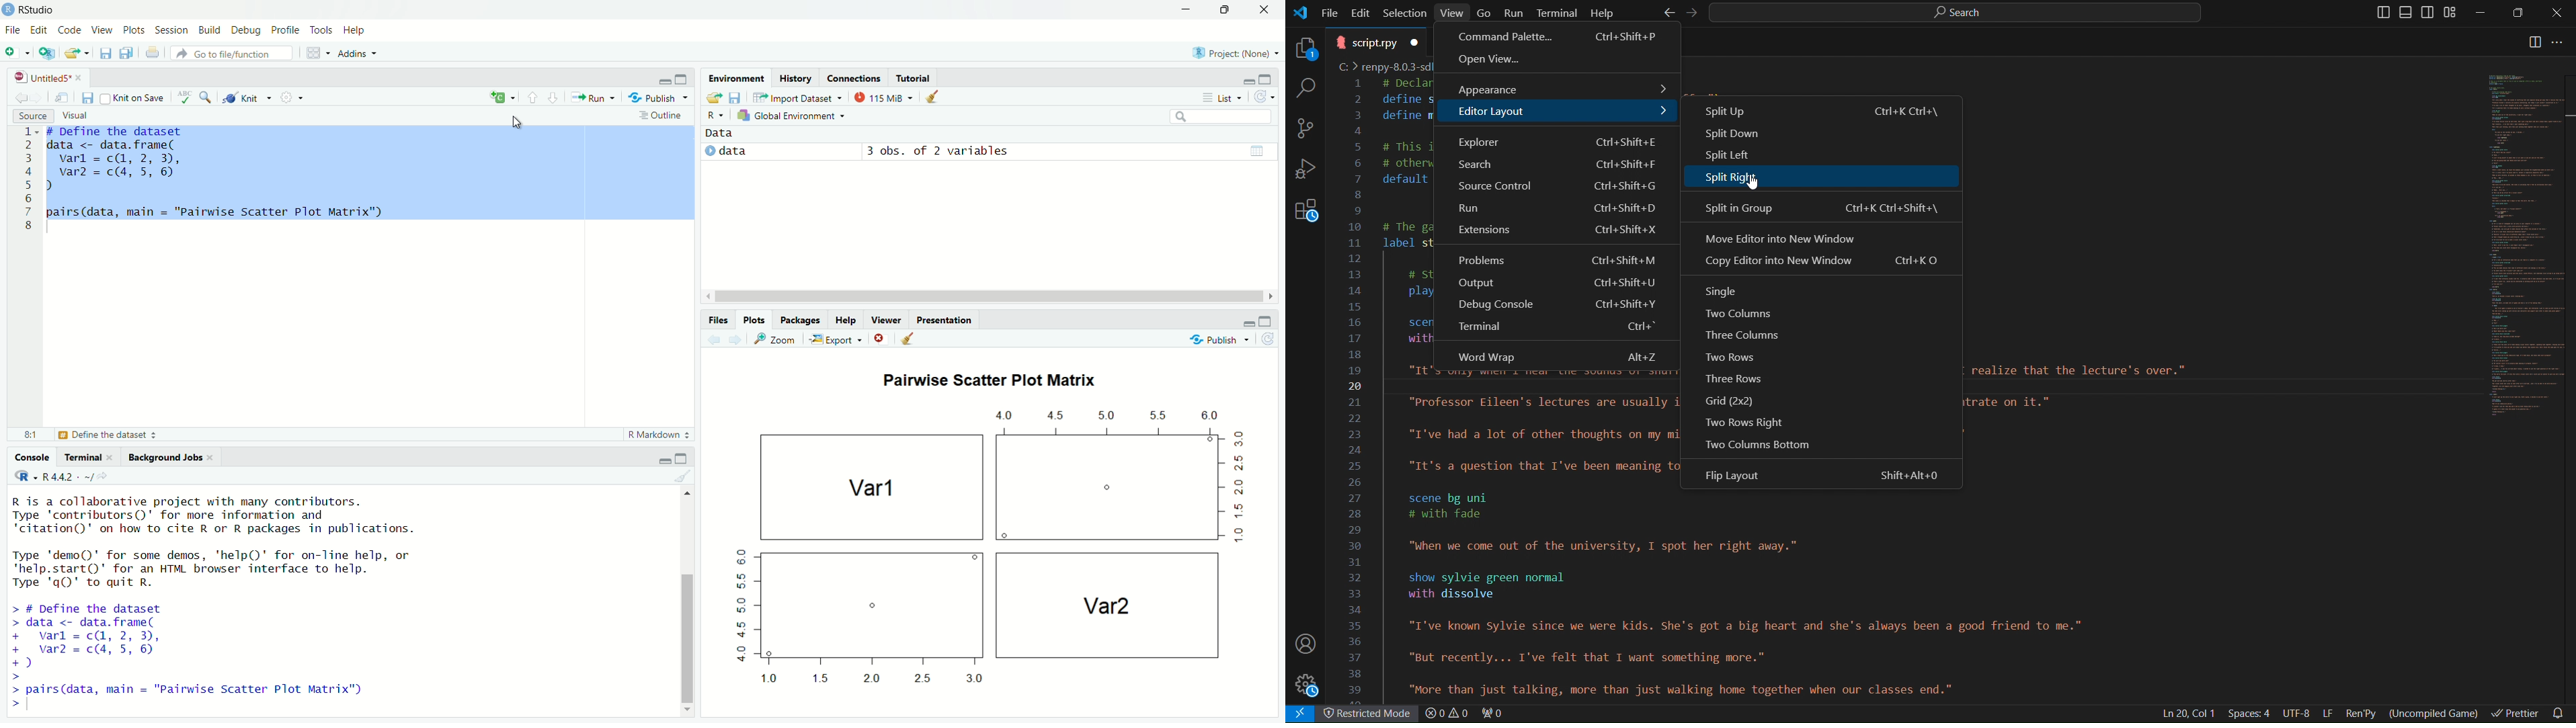 The width and height of the screenshot is (2576, 728). What do you see at coordinates (2186, 713) in the screenshot?
I see `Ln 20, col 1` at bounding box center [2186, 713].